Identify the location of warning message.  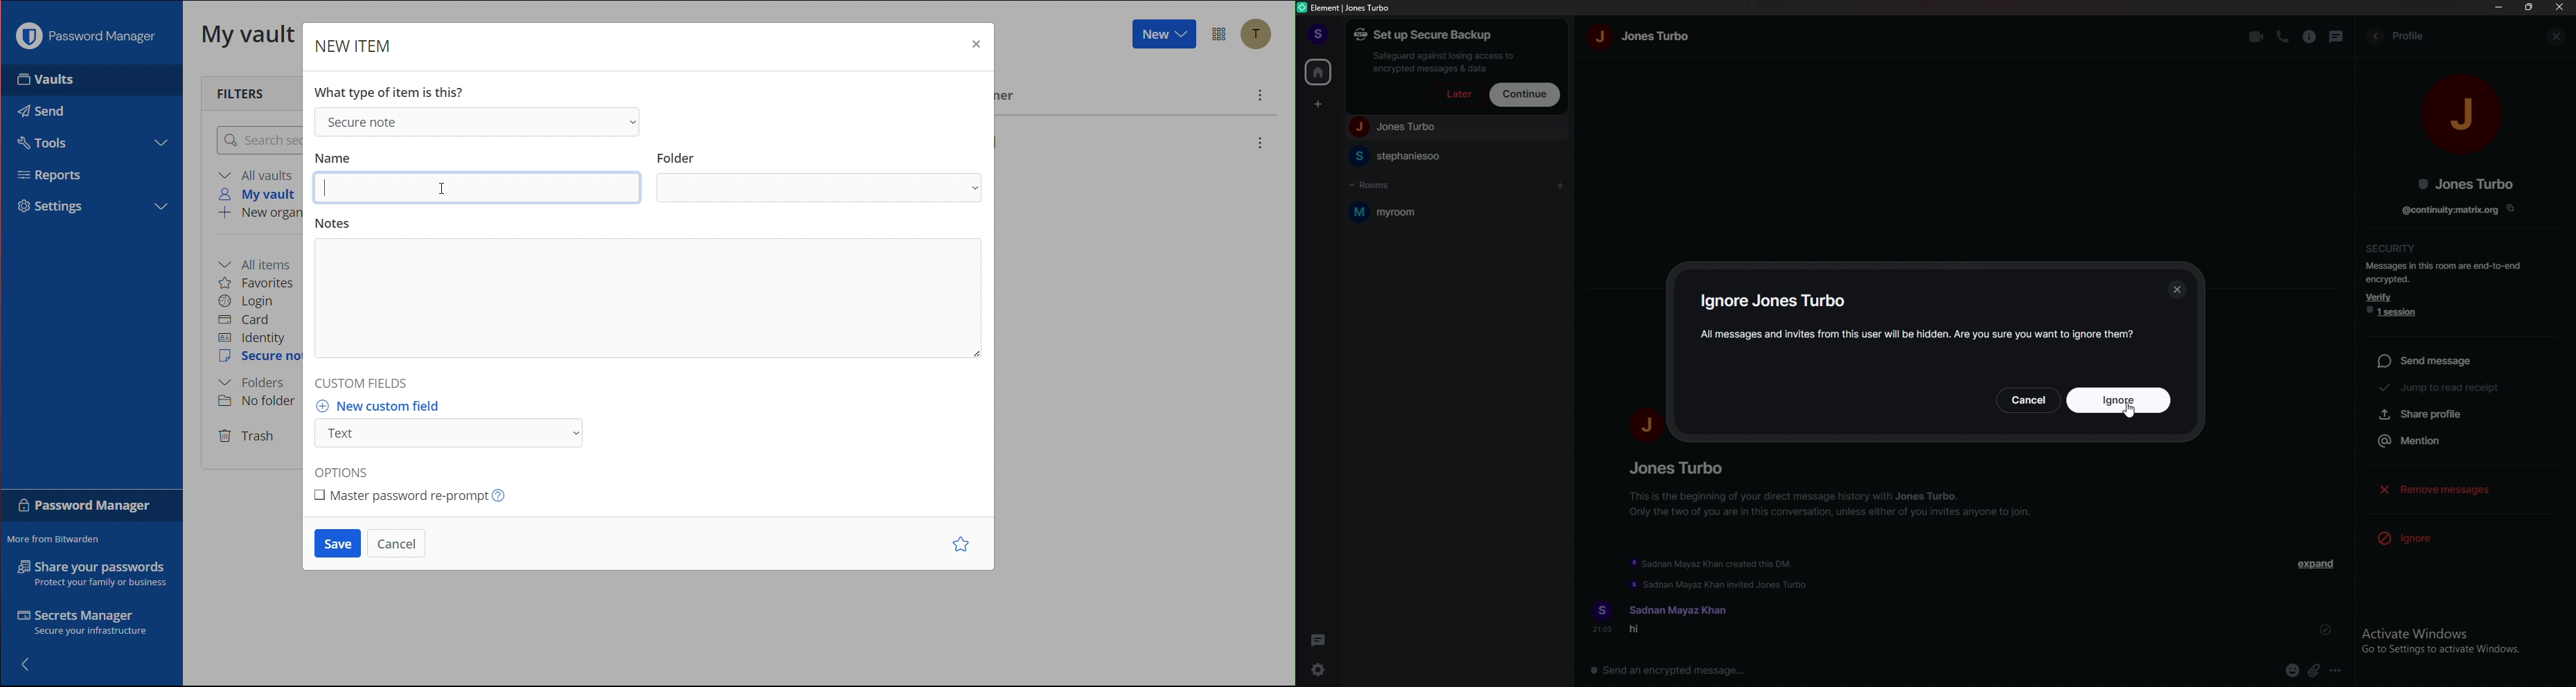
(1921, 331).